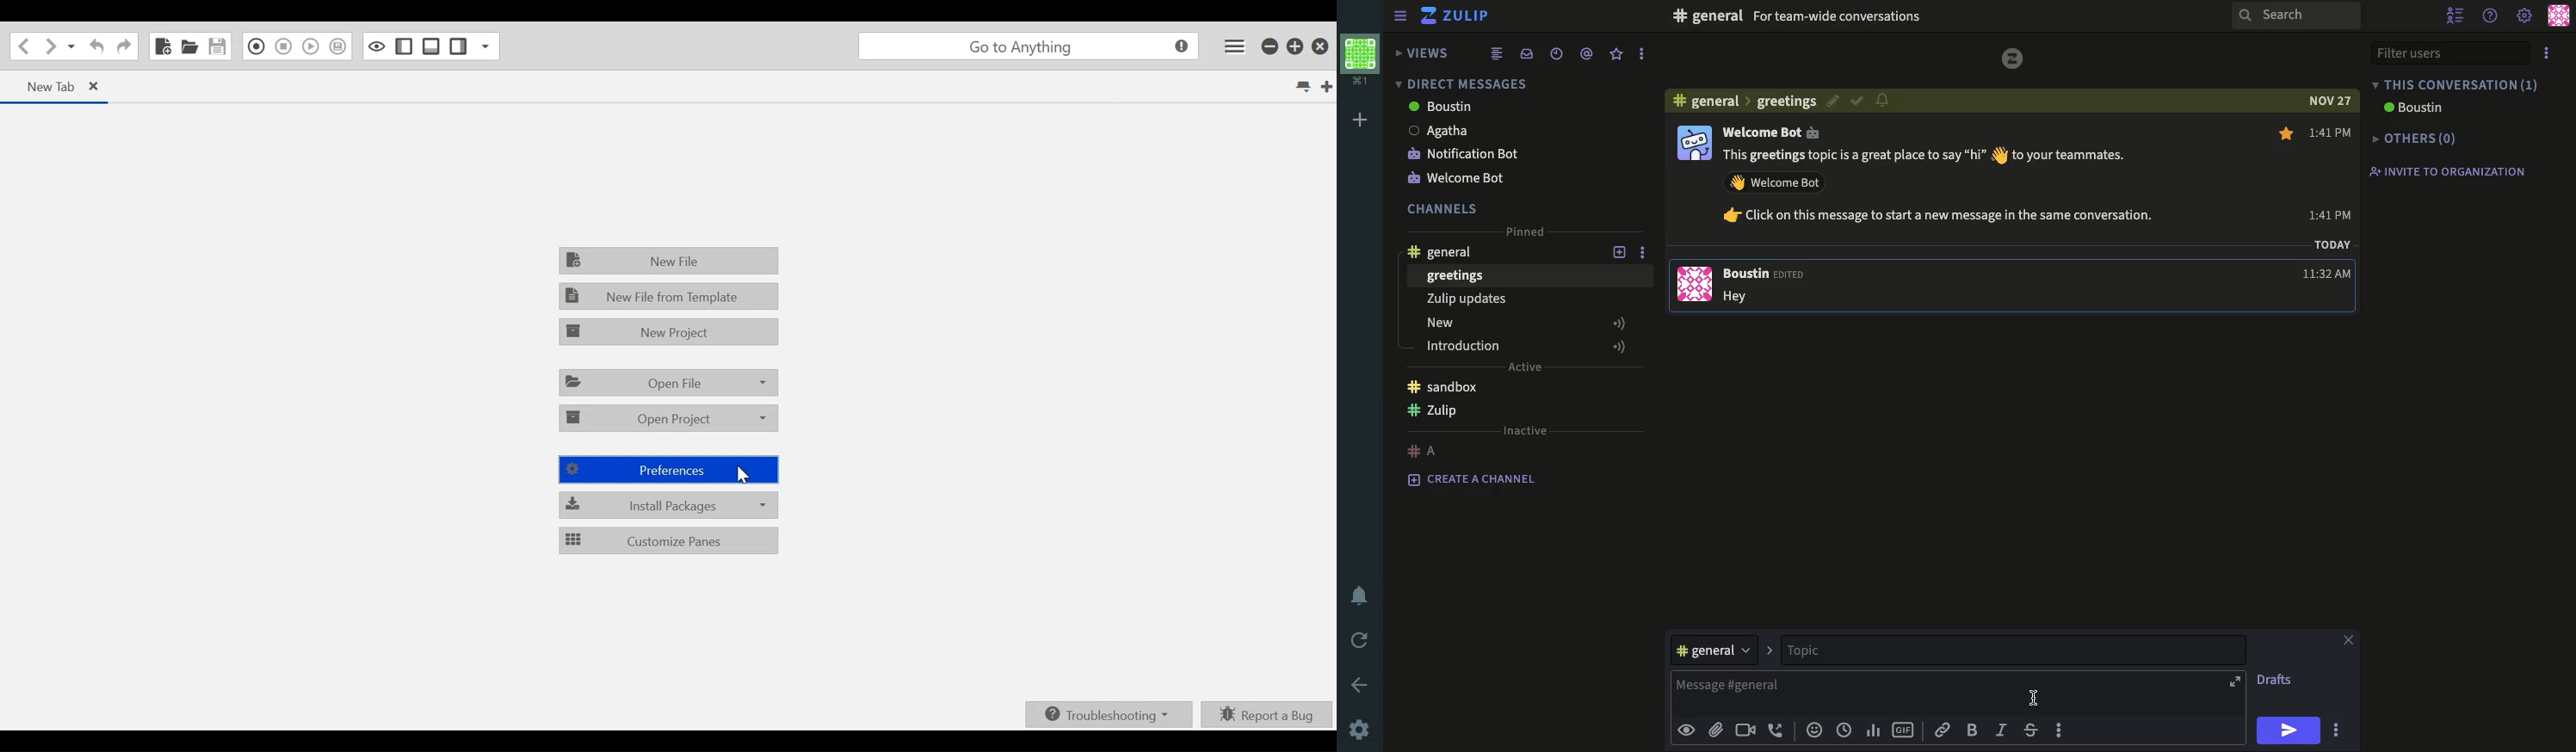 This screenshot has height=756, width=2576. I want to click on Ne File, so click(670, 260).